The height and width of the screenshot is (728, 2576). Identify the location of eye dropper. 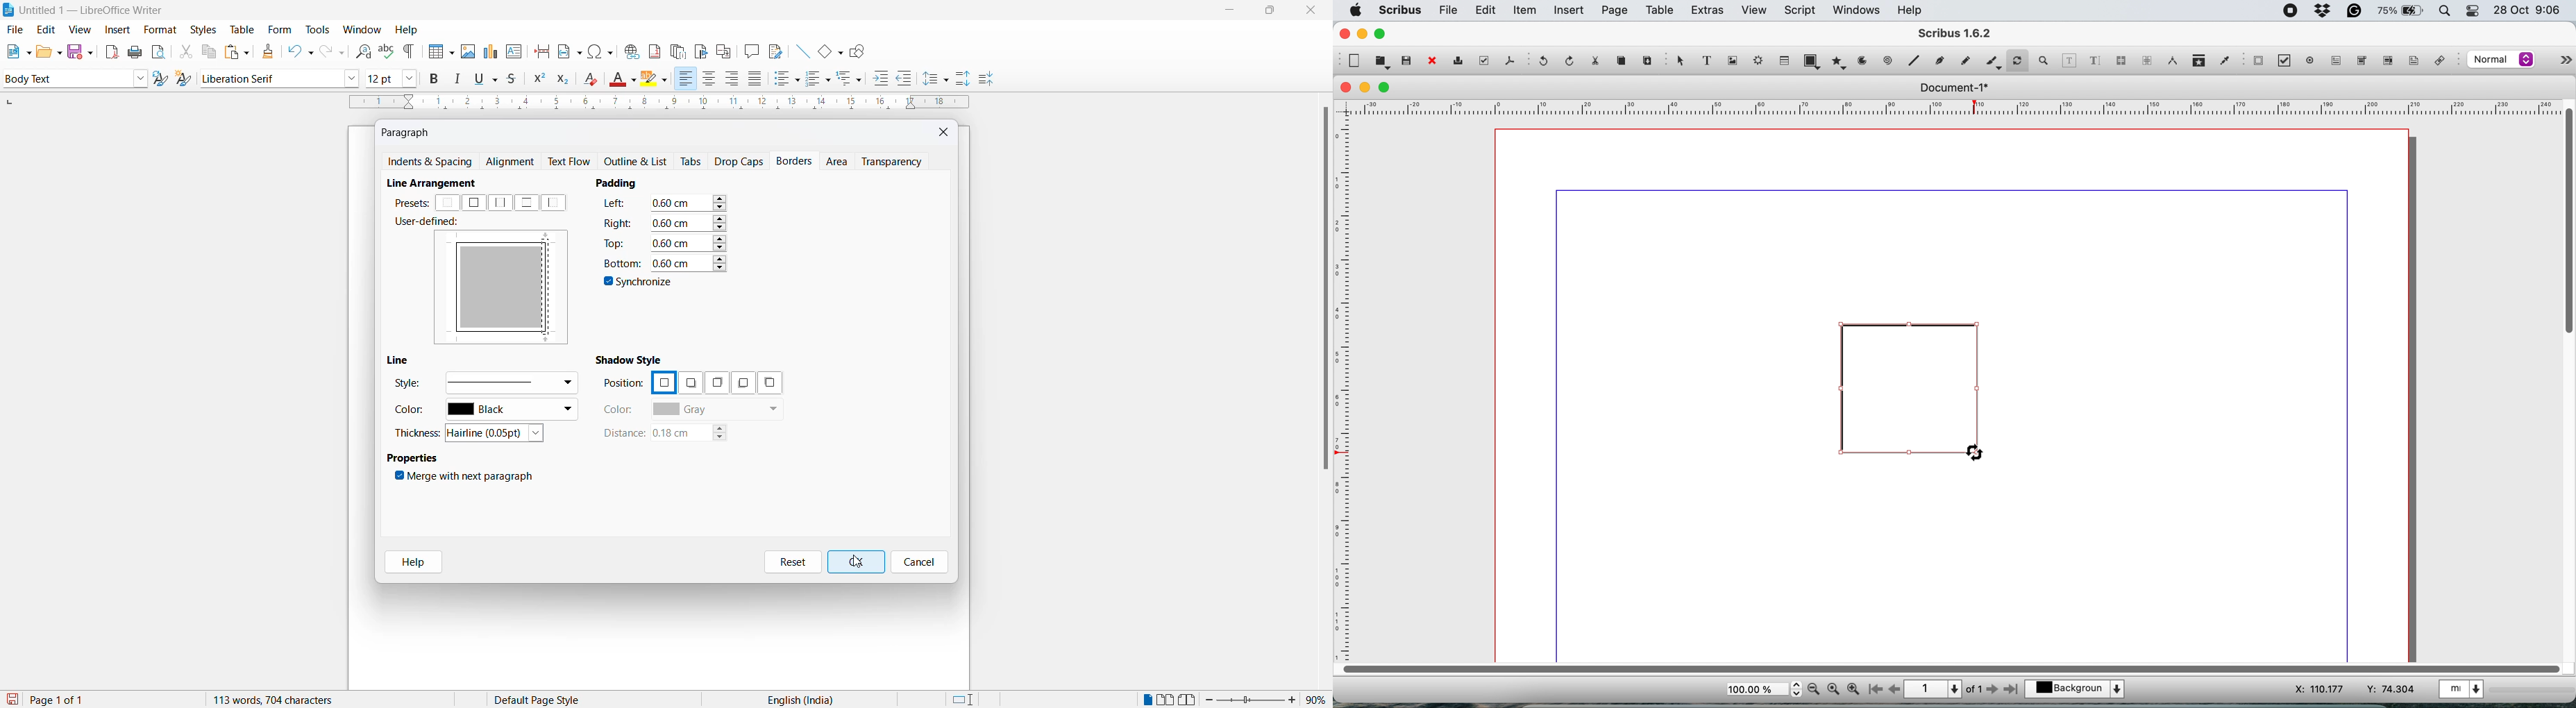
(2224, 60).